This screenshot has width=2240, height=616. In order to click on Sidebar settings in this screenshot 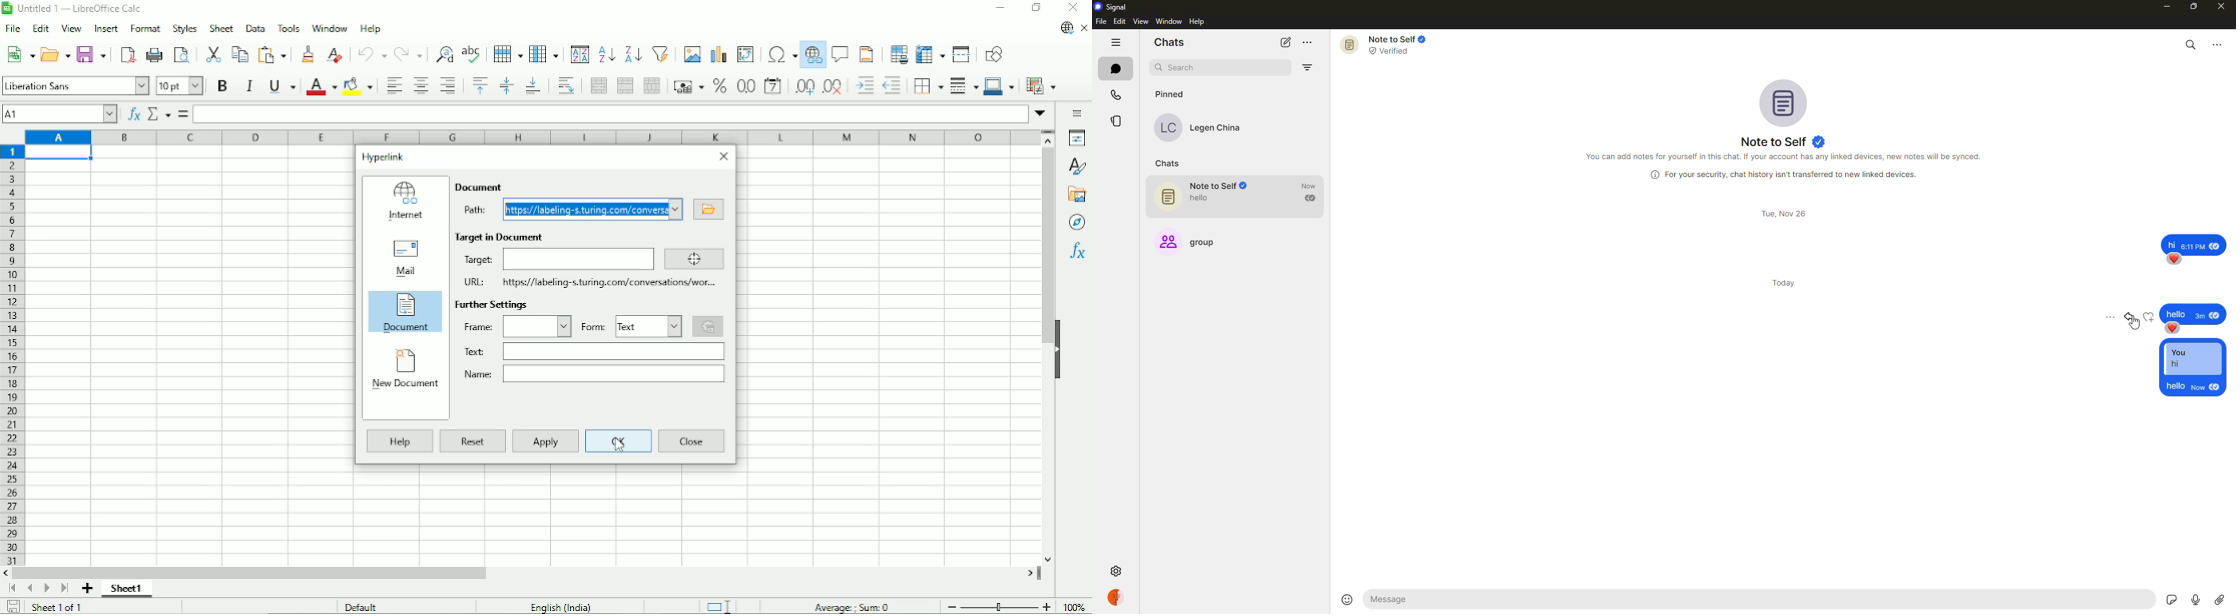, I will do `click(1079, 111)`.